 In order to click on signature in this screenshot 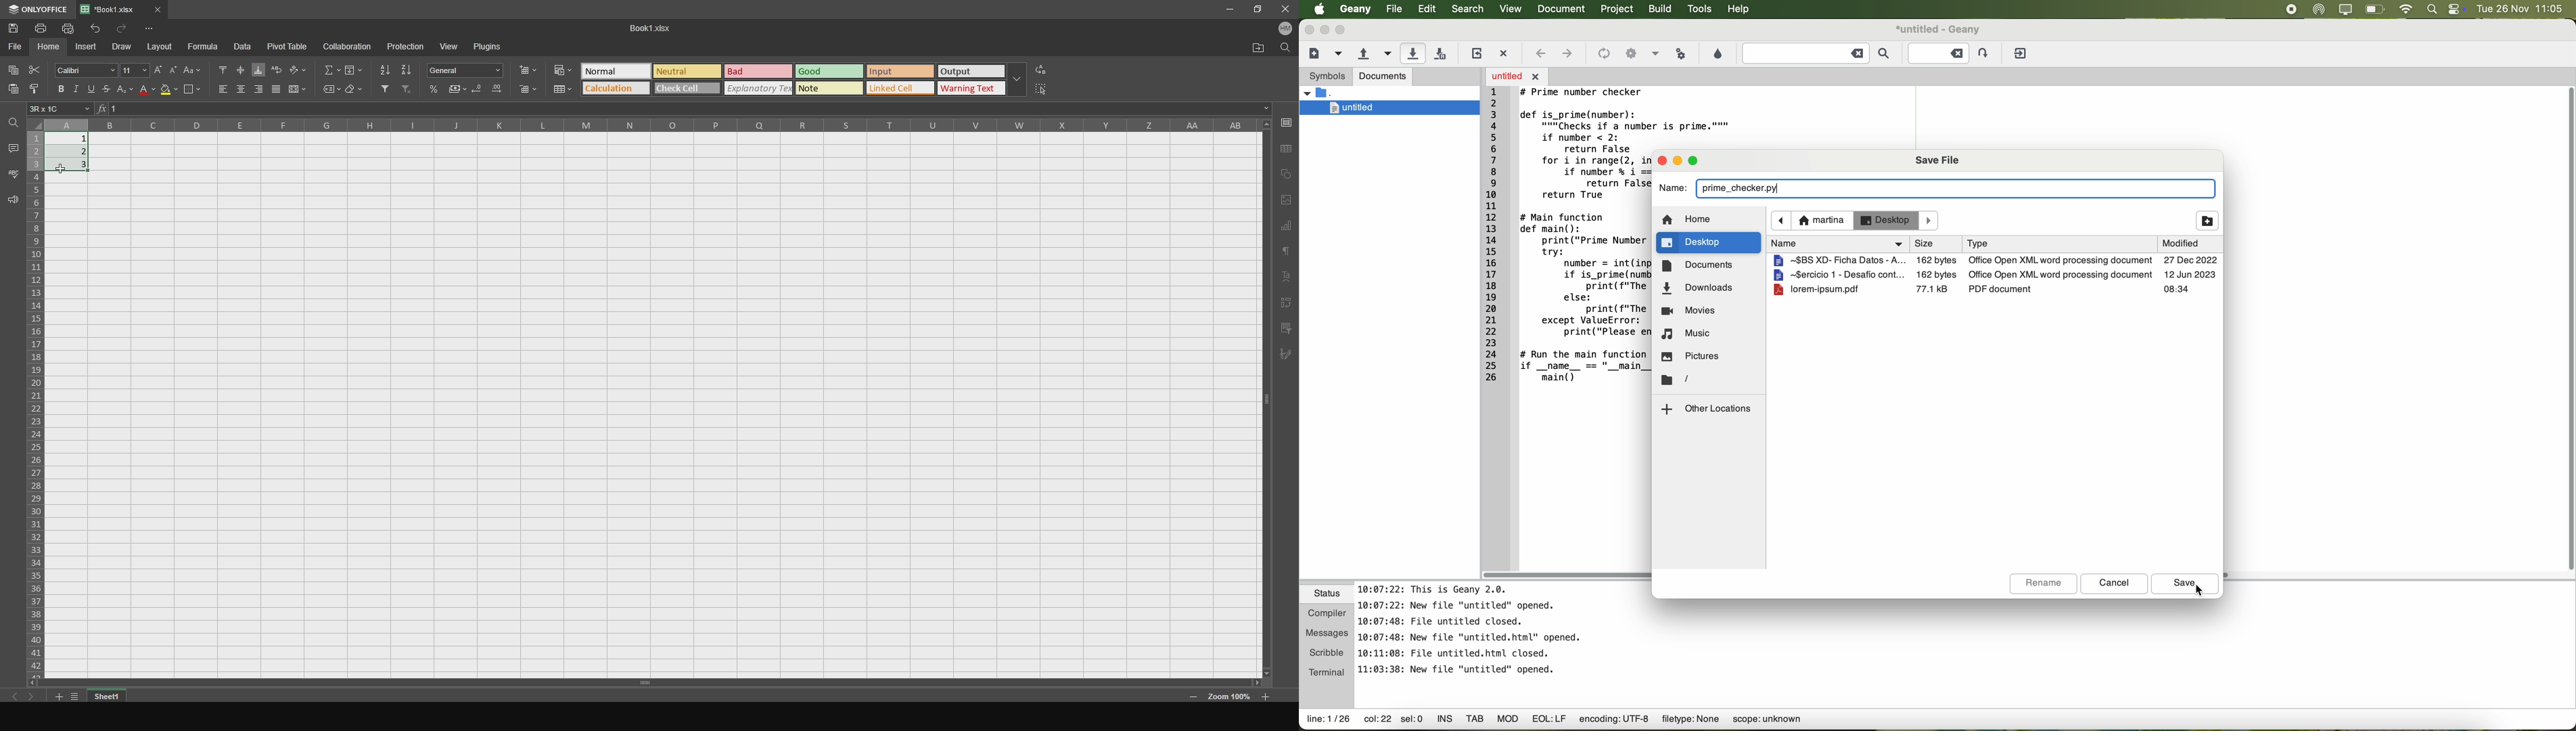, I will do `click(1288, 357)`.